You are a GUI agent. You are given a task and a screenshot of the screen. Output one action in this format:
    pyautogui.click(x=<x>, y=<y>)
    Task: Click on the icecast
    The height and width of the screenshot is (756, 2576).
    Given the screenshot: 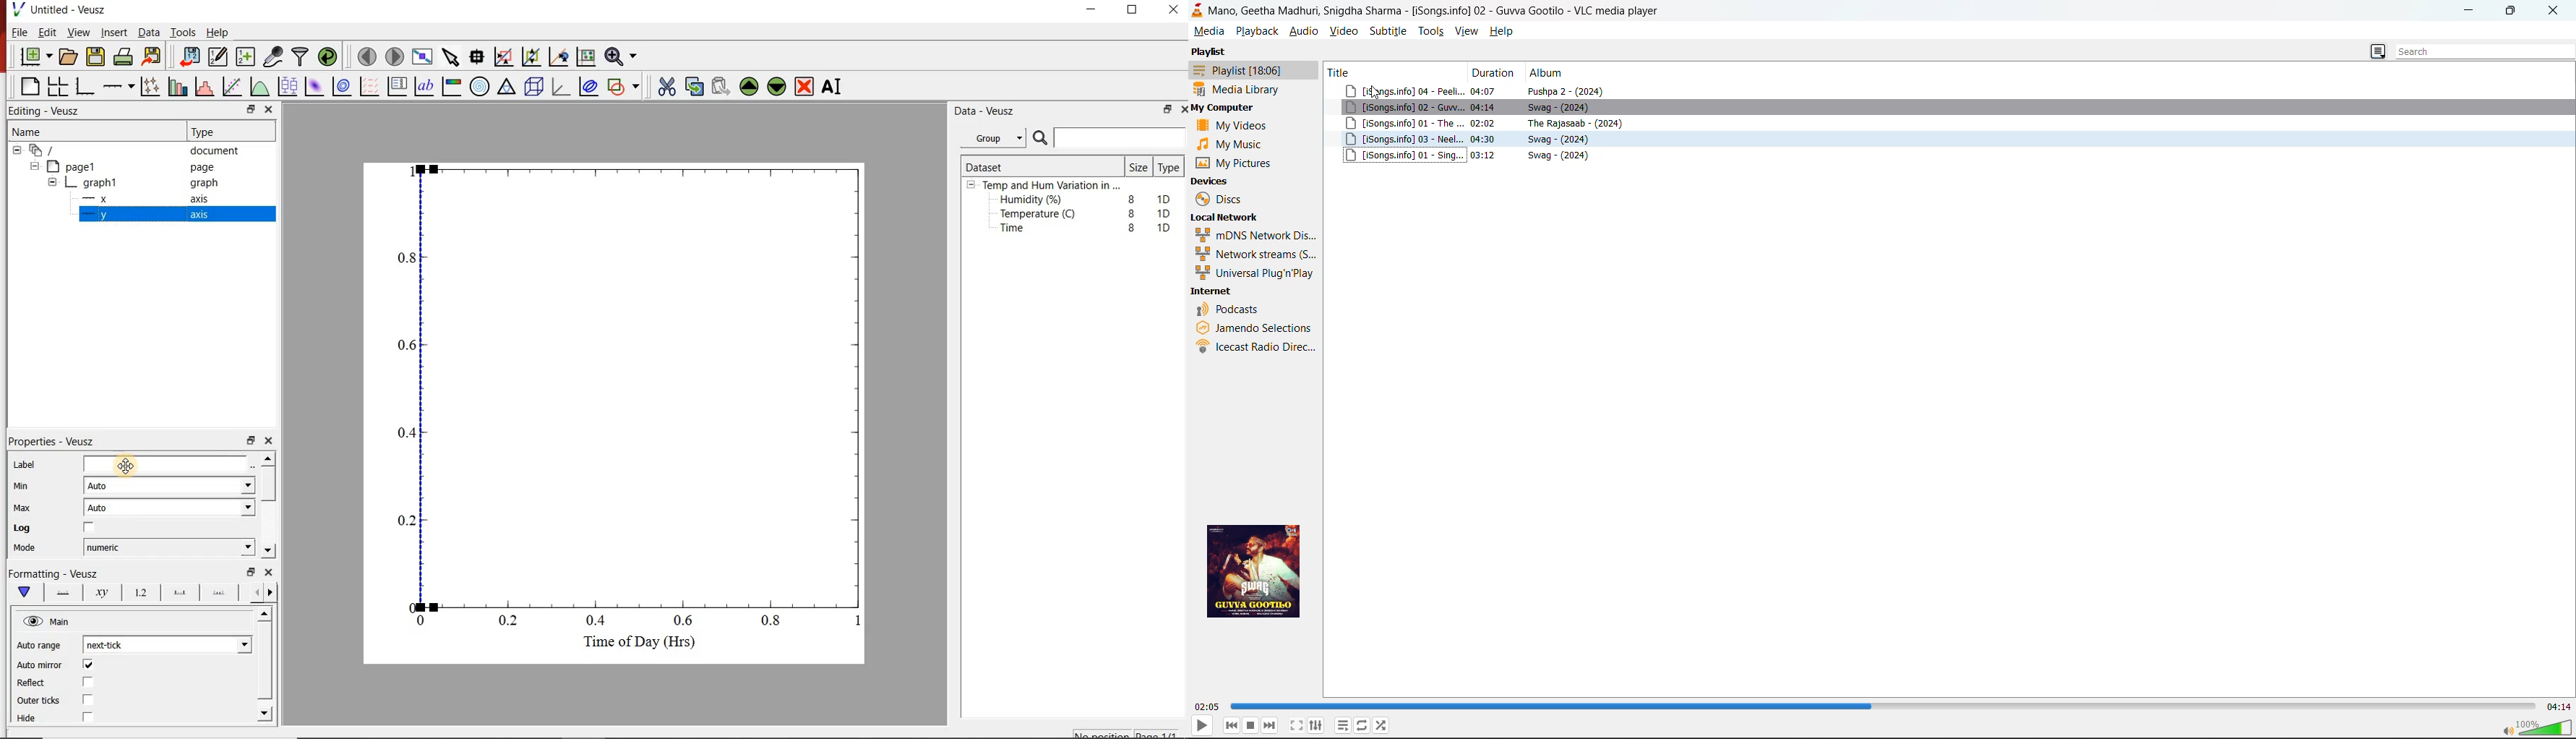 What is the action you would take?
    pyautogui.click(x=1258, y=349)
    